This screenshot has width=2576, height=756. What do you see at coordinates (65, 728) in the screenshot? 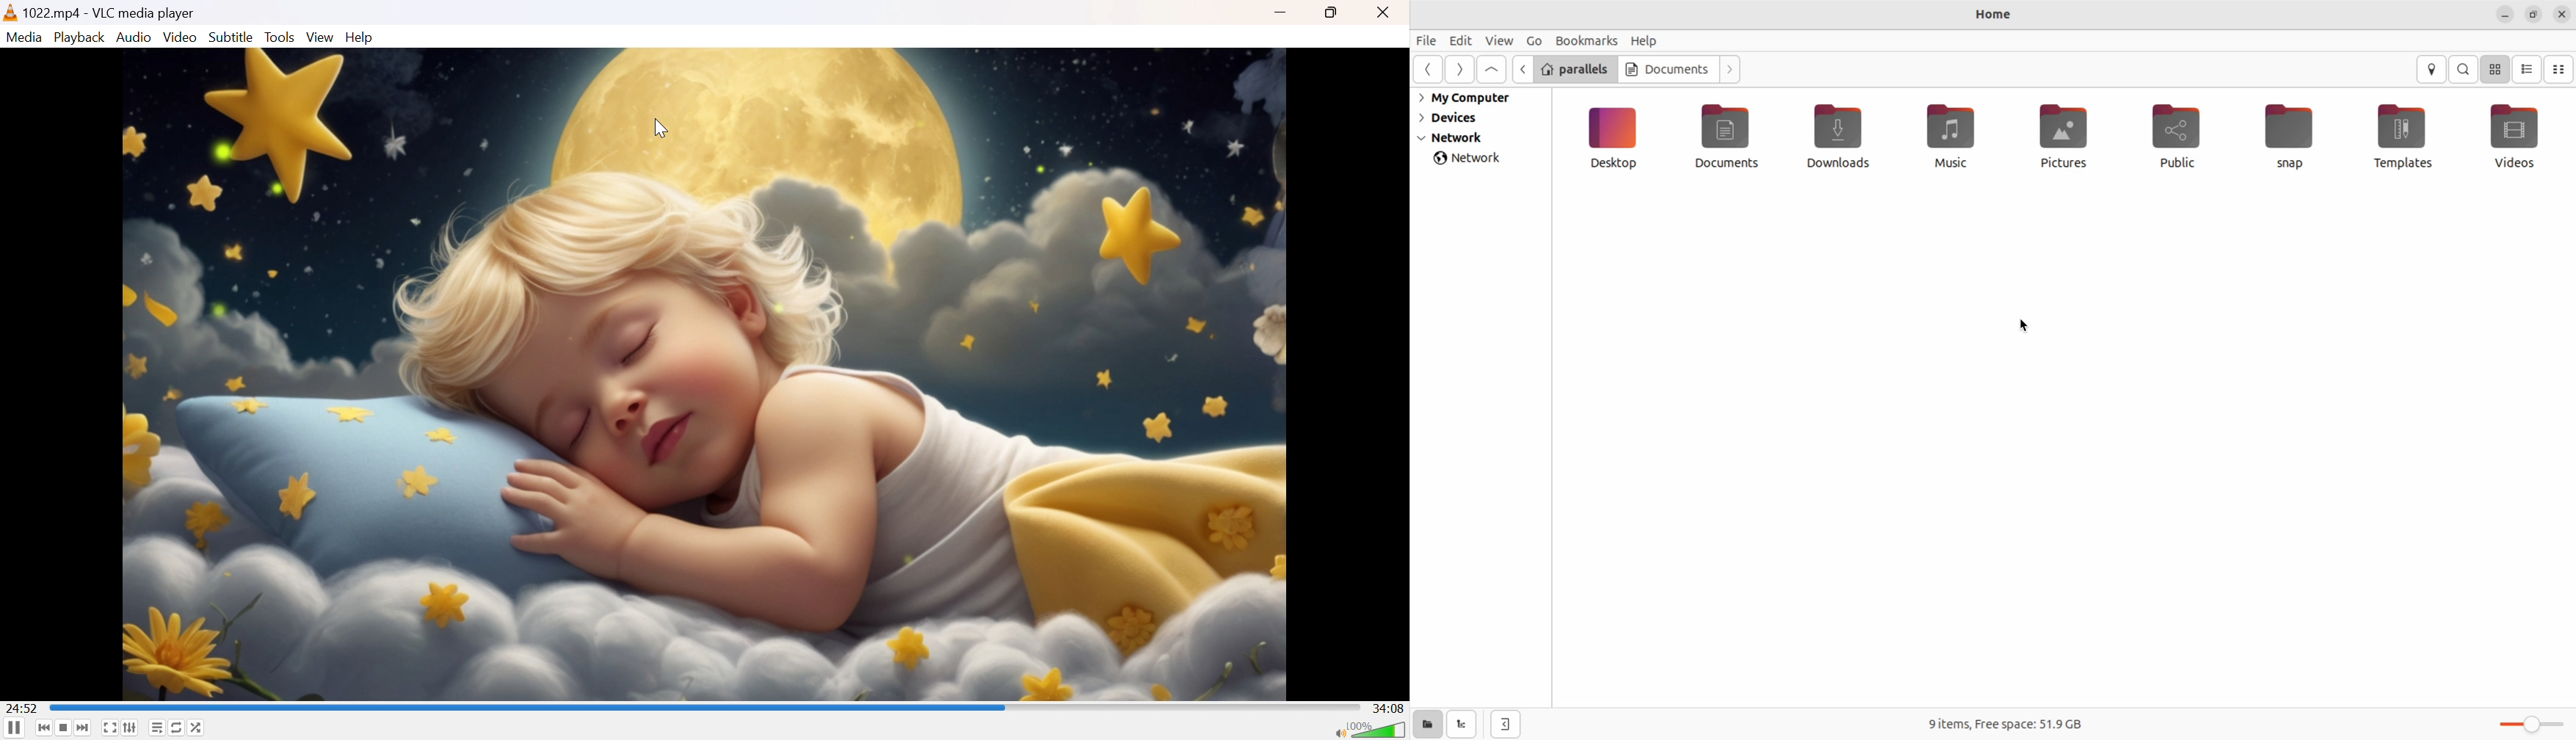
I see `Stop playback` at bounding box center [65, 728].